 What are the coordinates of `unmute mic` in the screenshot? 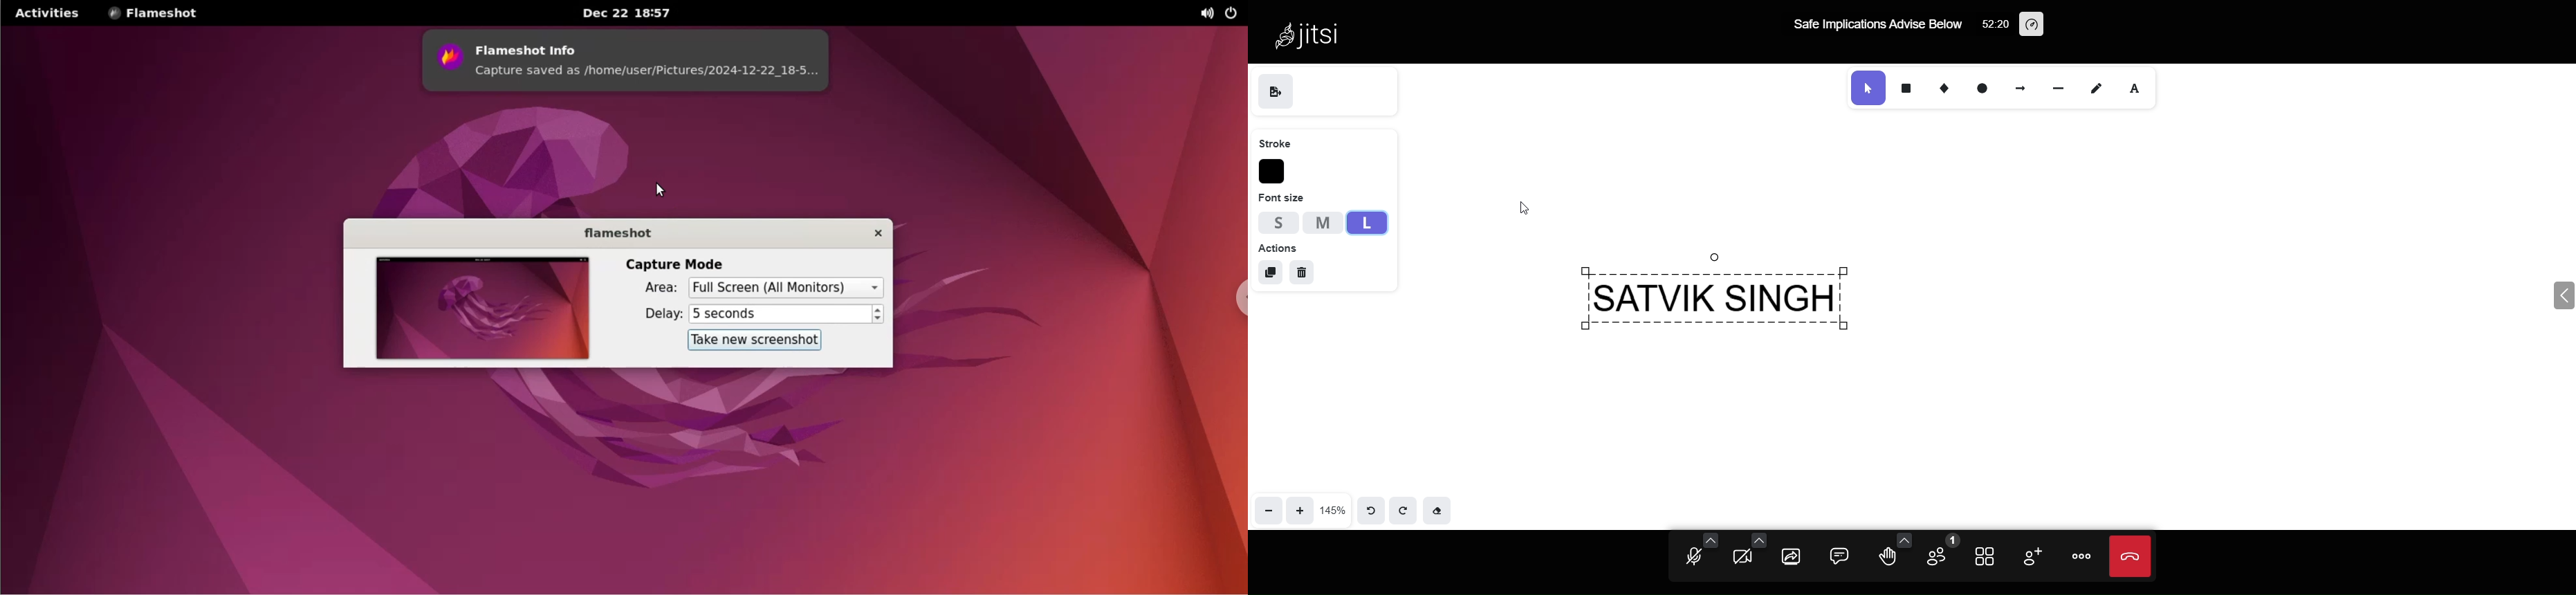 It's located at (1691, 553).